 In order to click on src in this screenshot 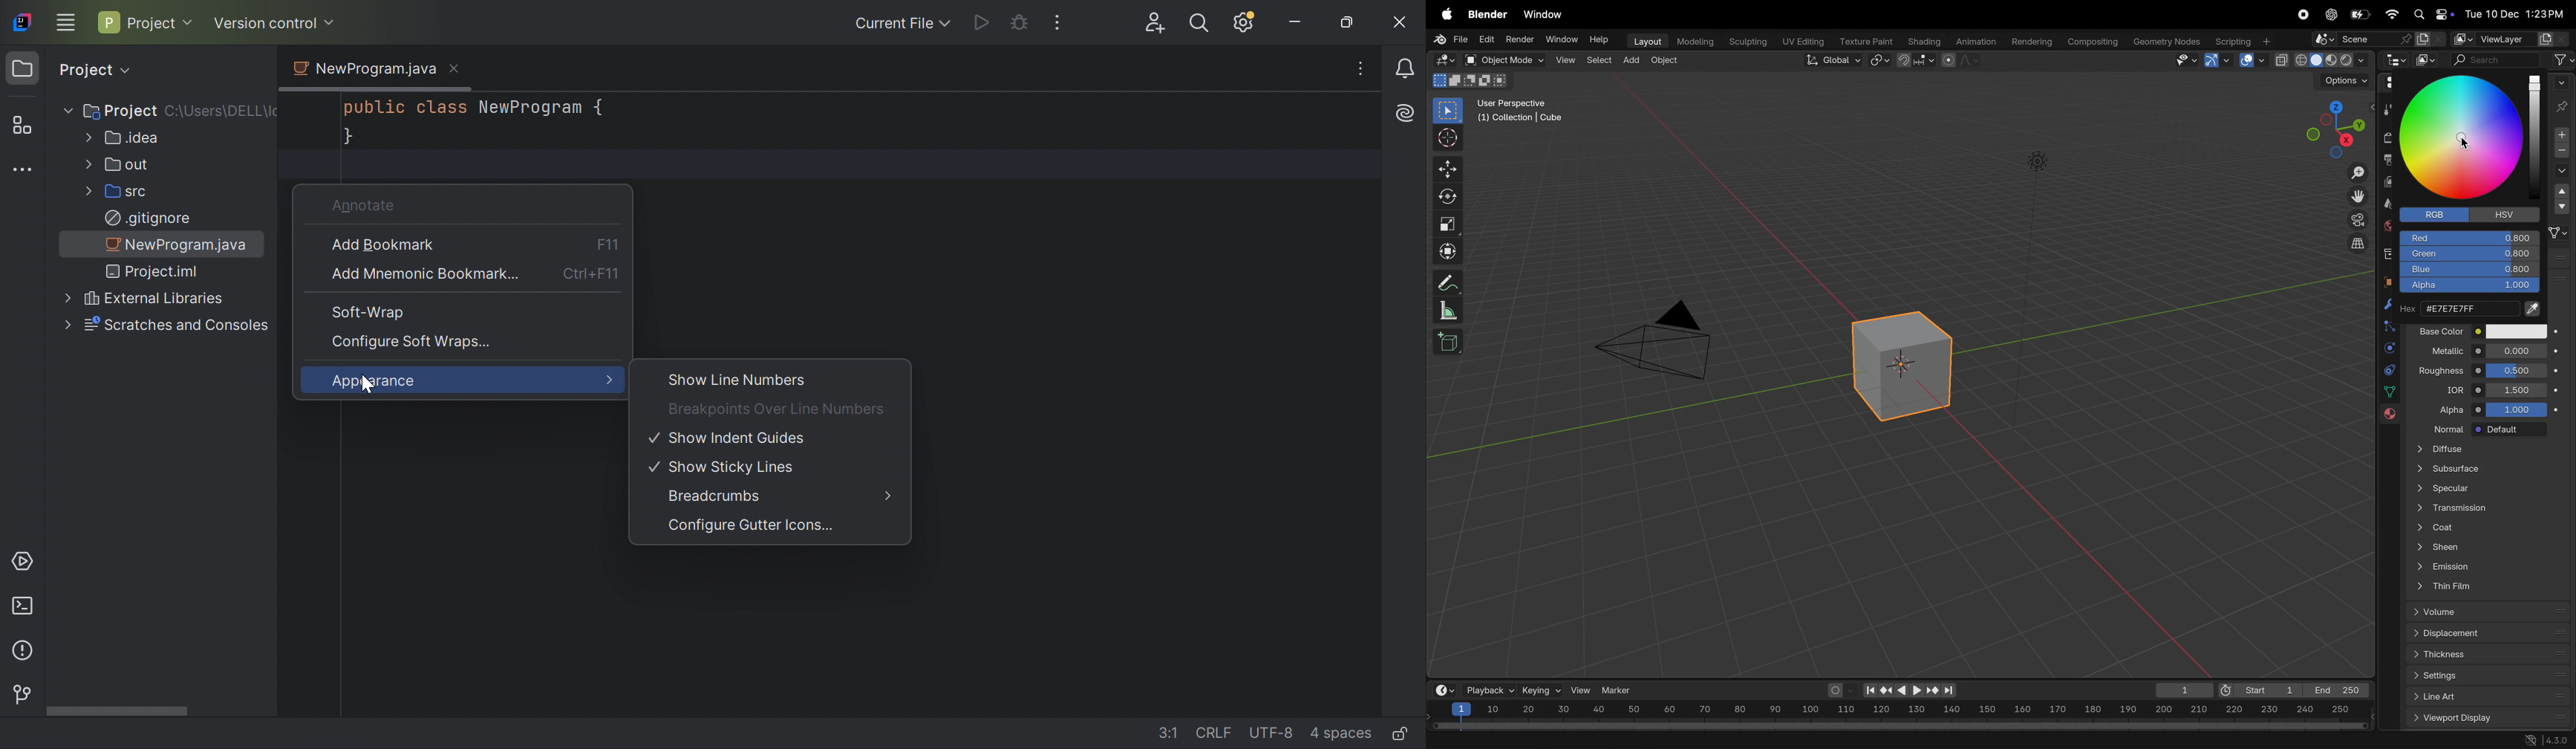, I will do `click(131, 191)`.